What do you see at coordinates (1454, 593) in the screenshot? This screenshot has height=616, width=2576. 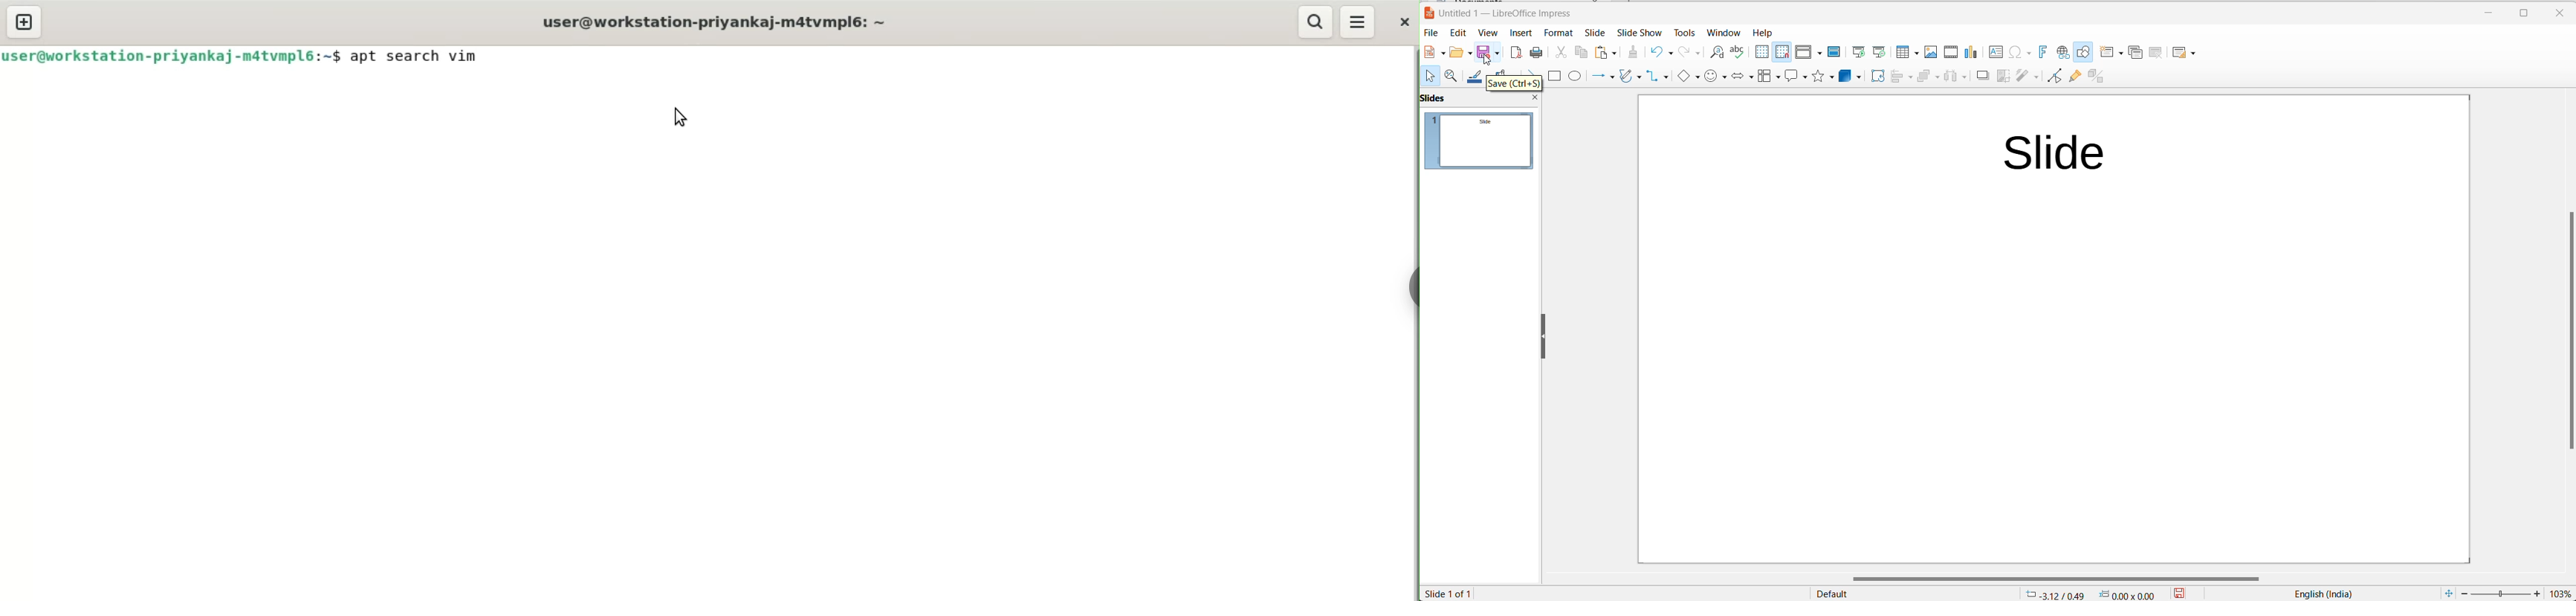 I see `slide number` at bounding box center [1454, 593].